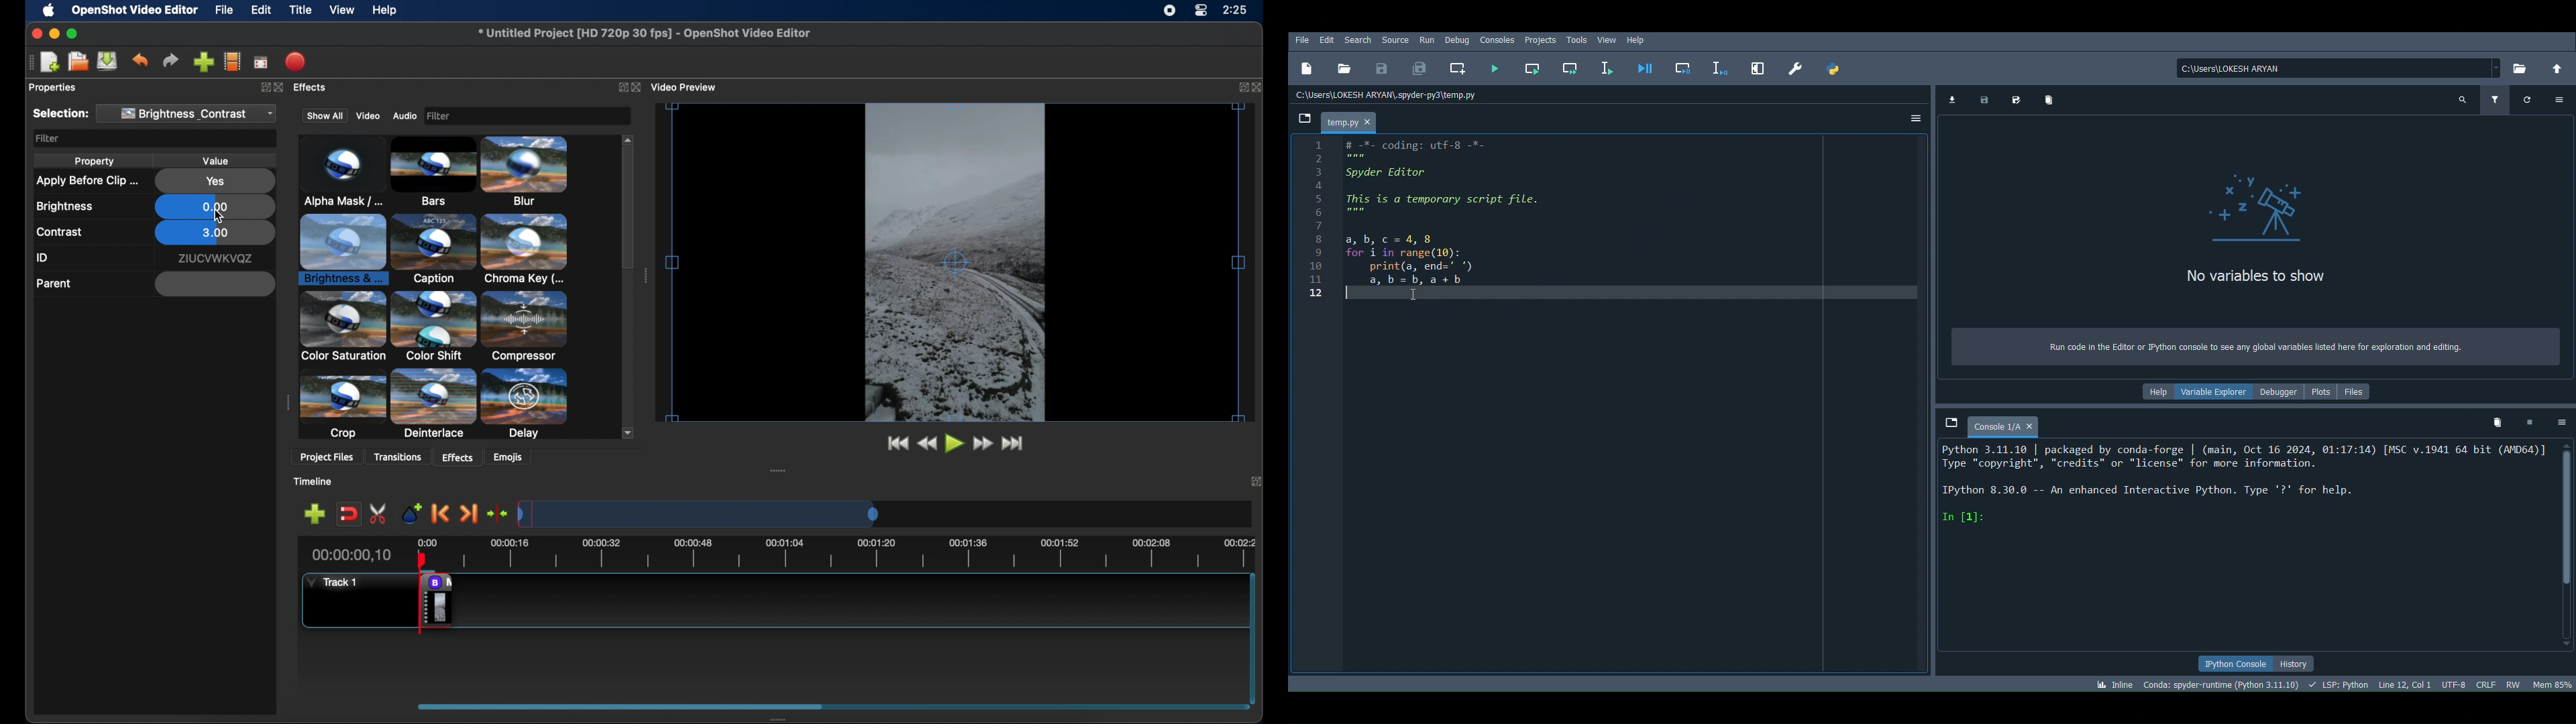 This screenshot has width=2576, height=728. Describe the element at coordinates (983, 445) in the screenshot. I see `fast for` at that location.